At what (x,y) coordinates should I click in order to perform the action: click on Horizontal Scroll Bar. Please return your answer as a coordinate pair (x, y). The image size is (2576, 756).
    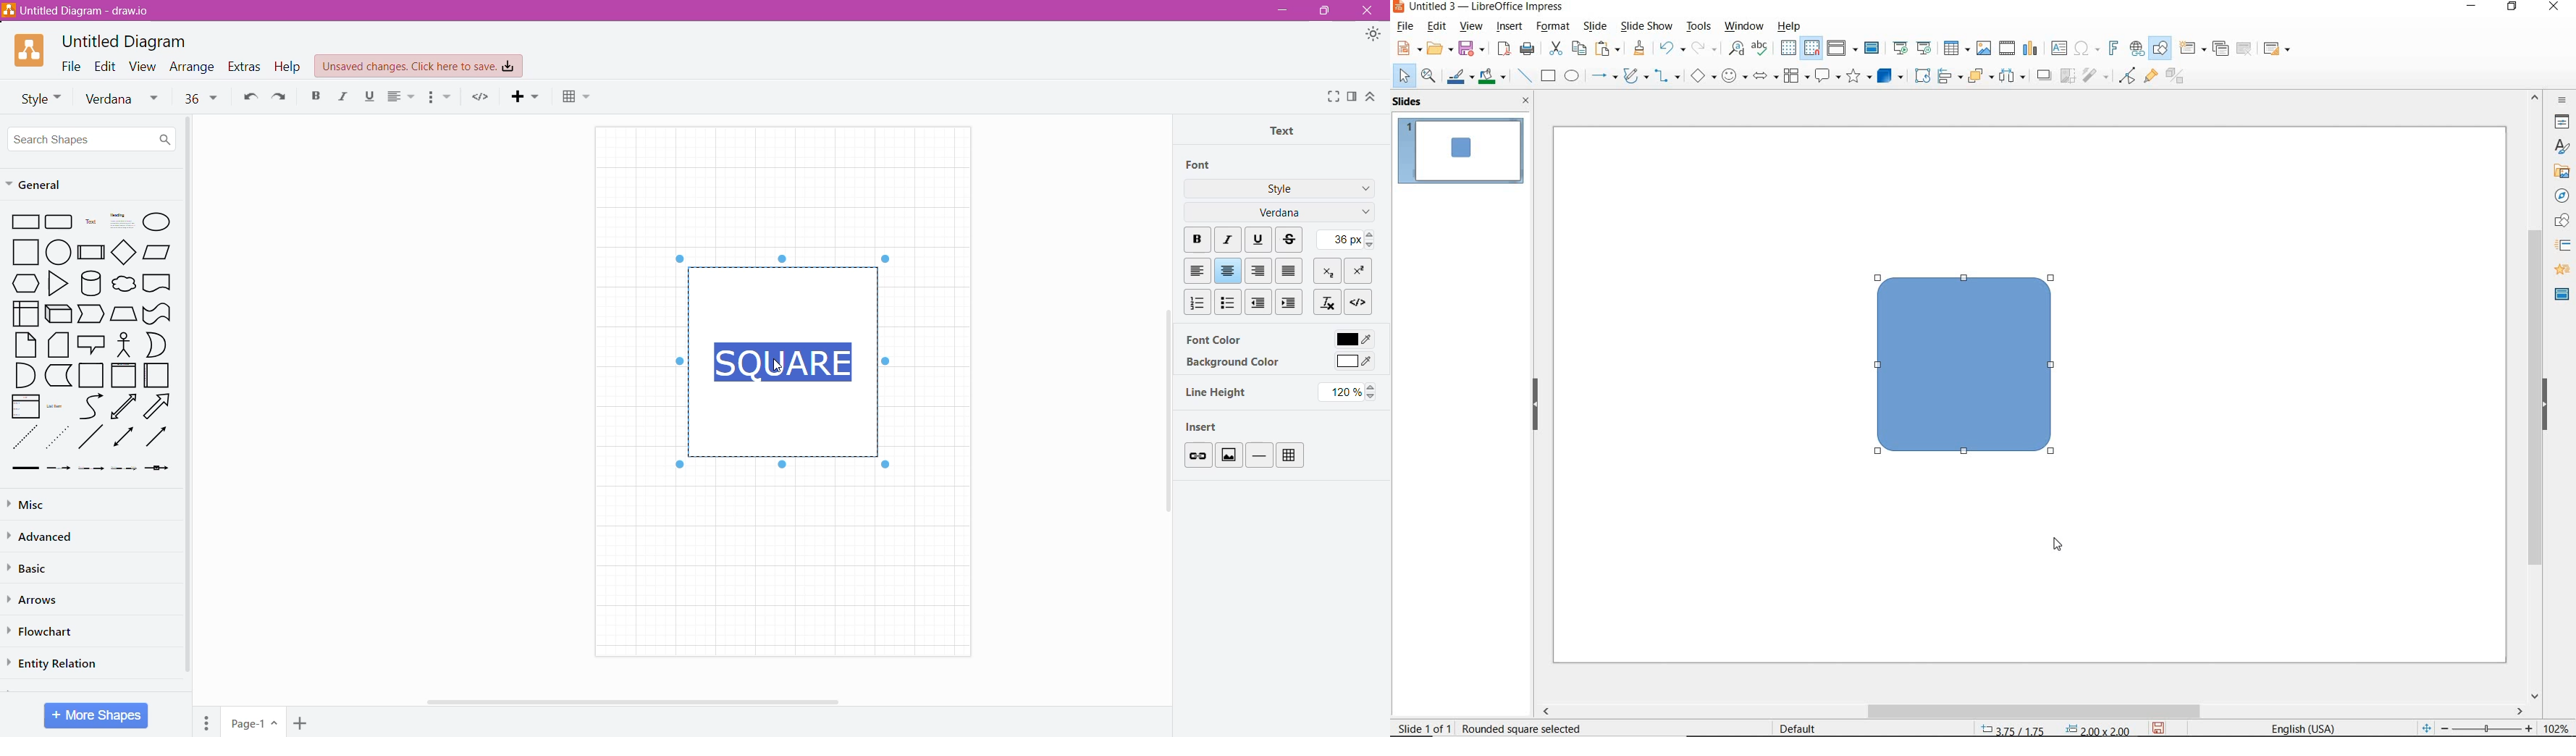
    Looking at the image, I should click on (639, 702).